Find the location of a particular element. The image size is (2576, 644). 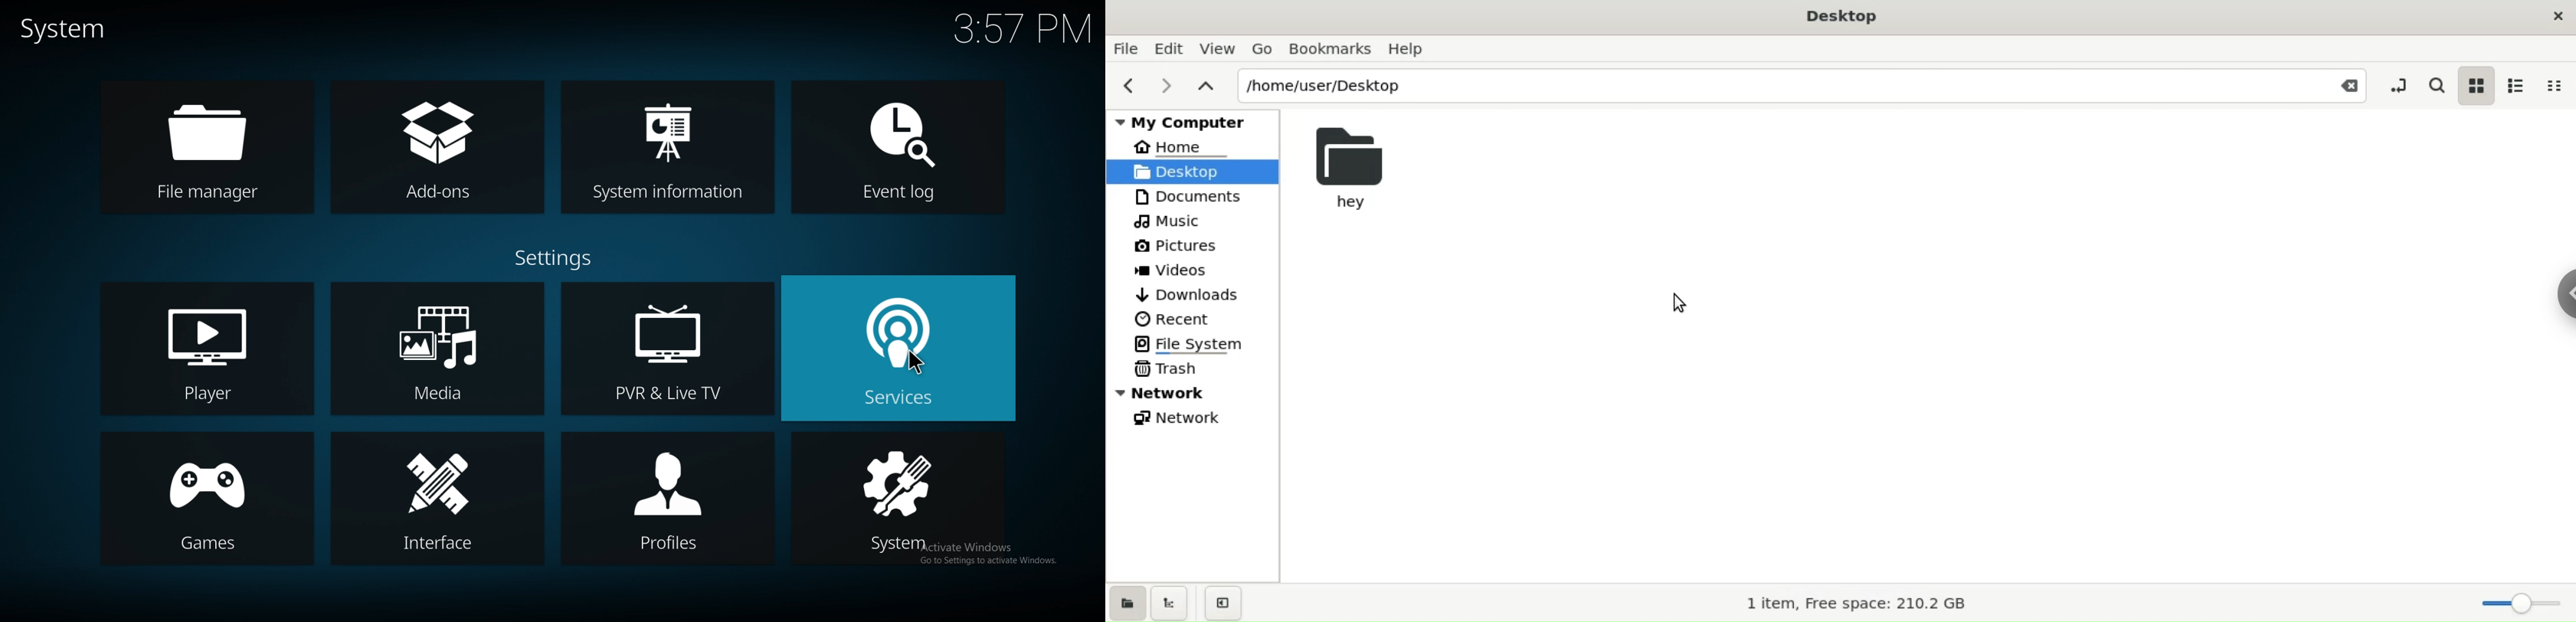

player is located at coordinates (206, 350).